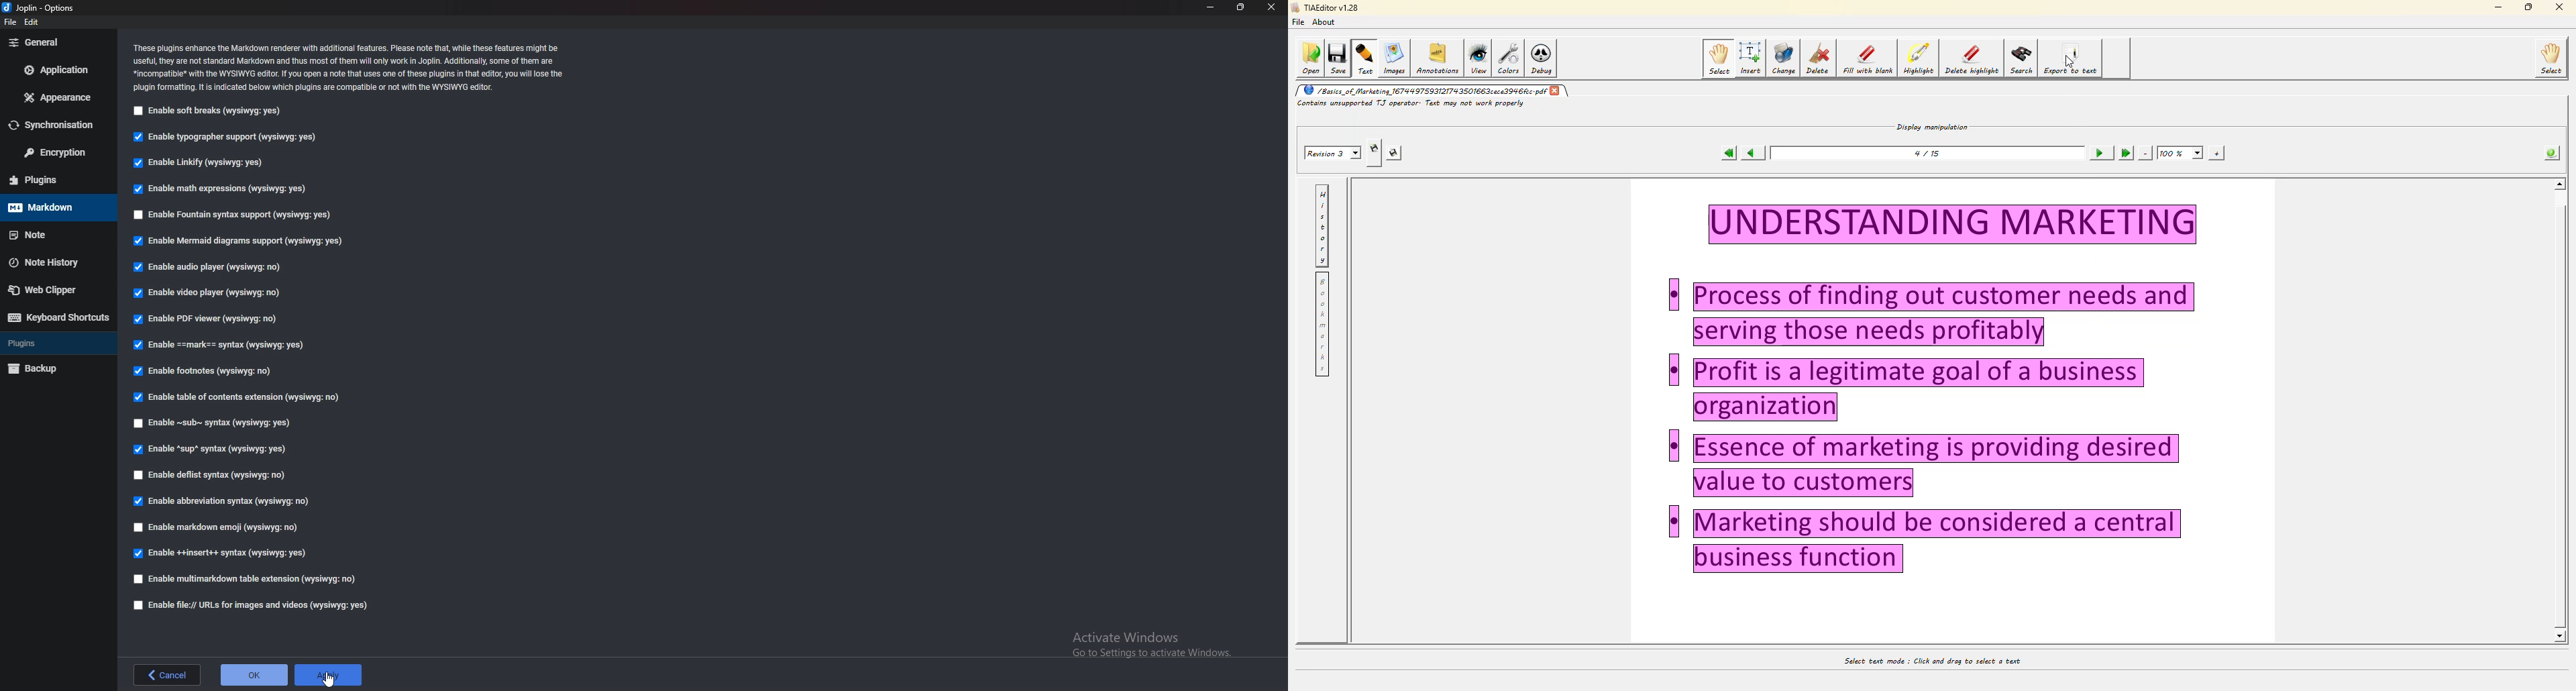 This screenshot has height=700, width=2576. Describe the element at coordinates (57, 343) in the screenshot. I see `plugins` at that location.